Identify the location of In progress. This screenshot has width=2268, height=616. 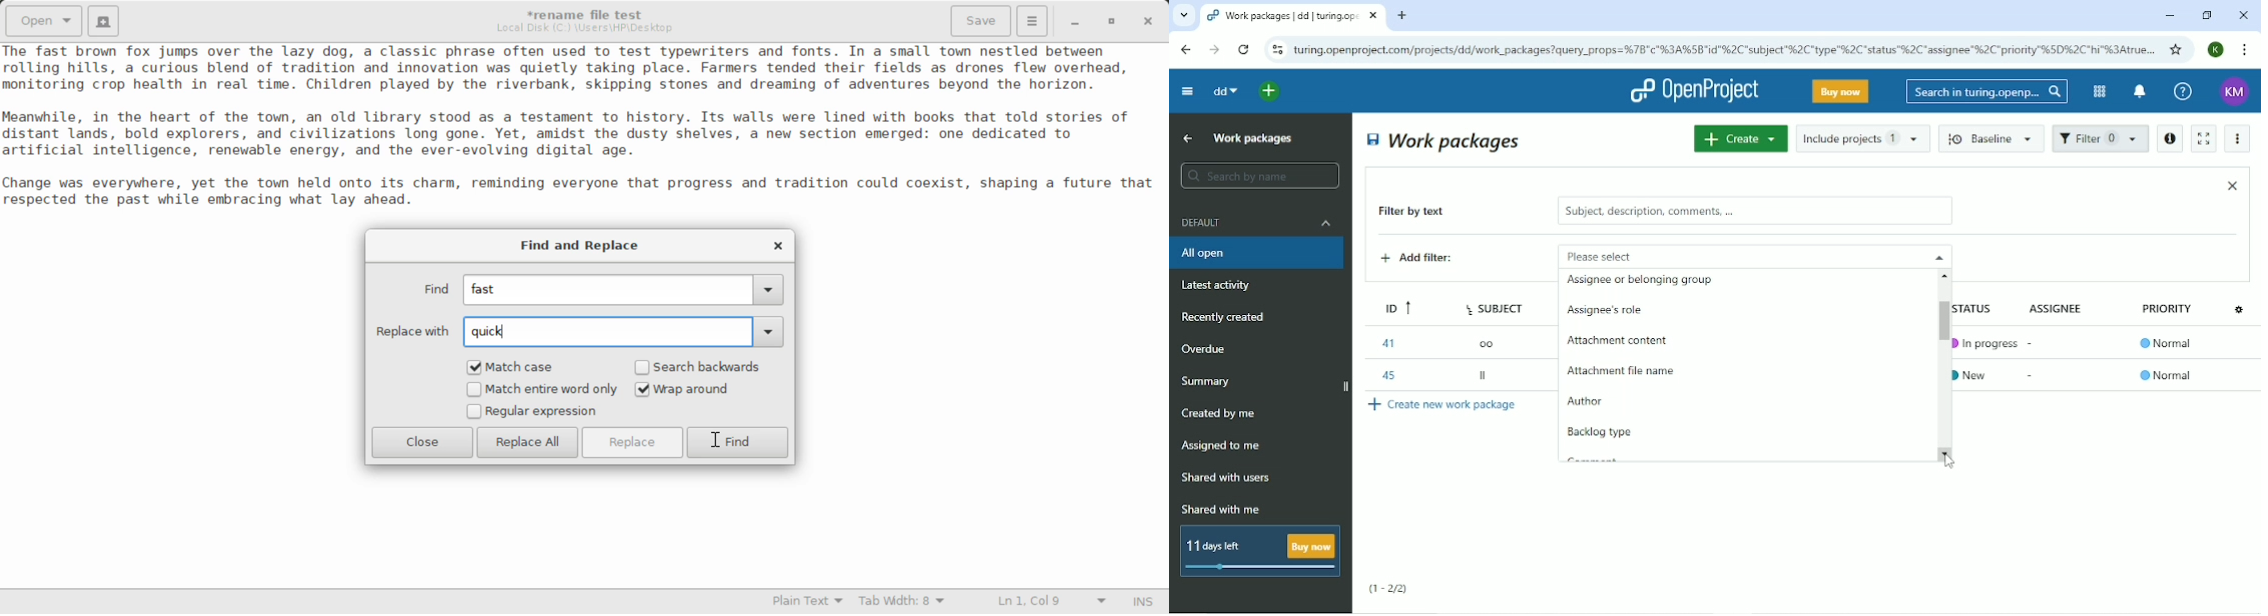
(1985, 343).